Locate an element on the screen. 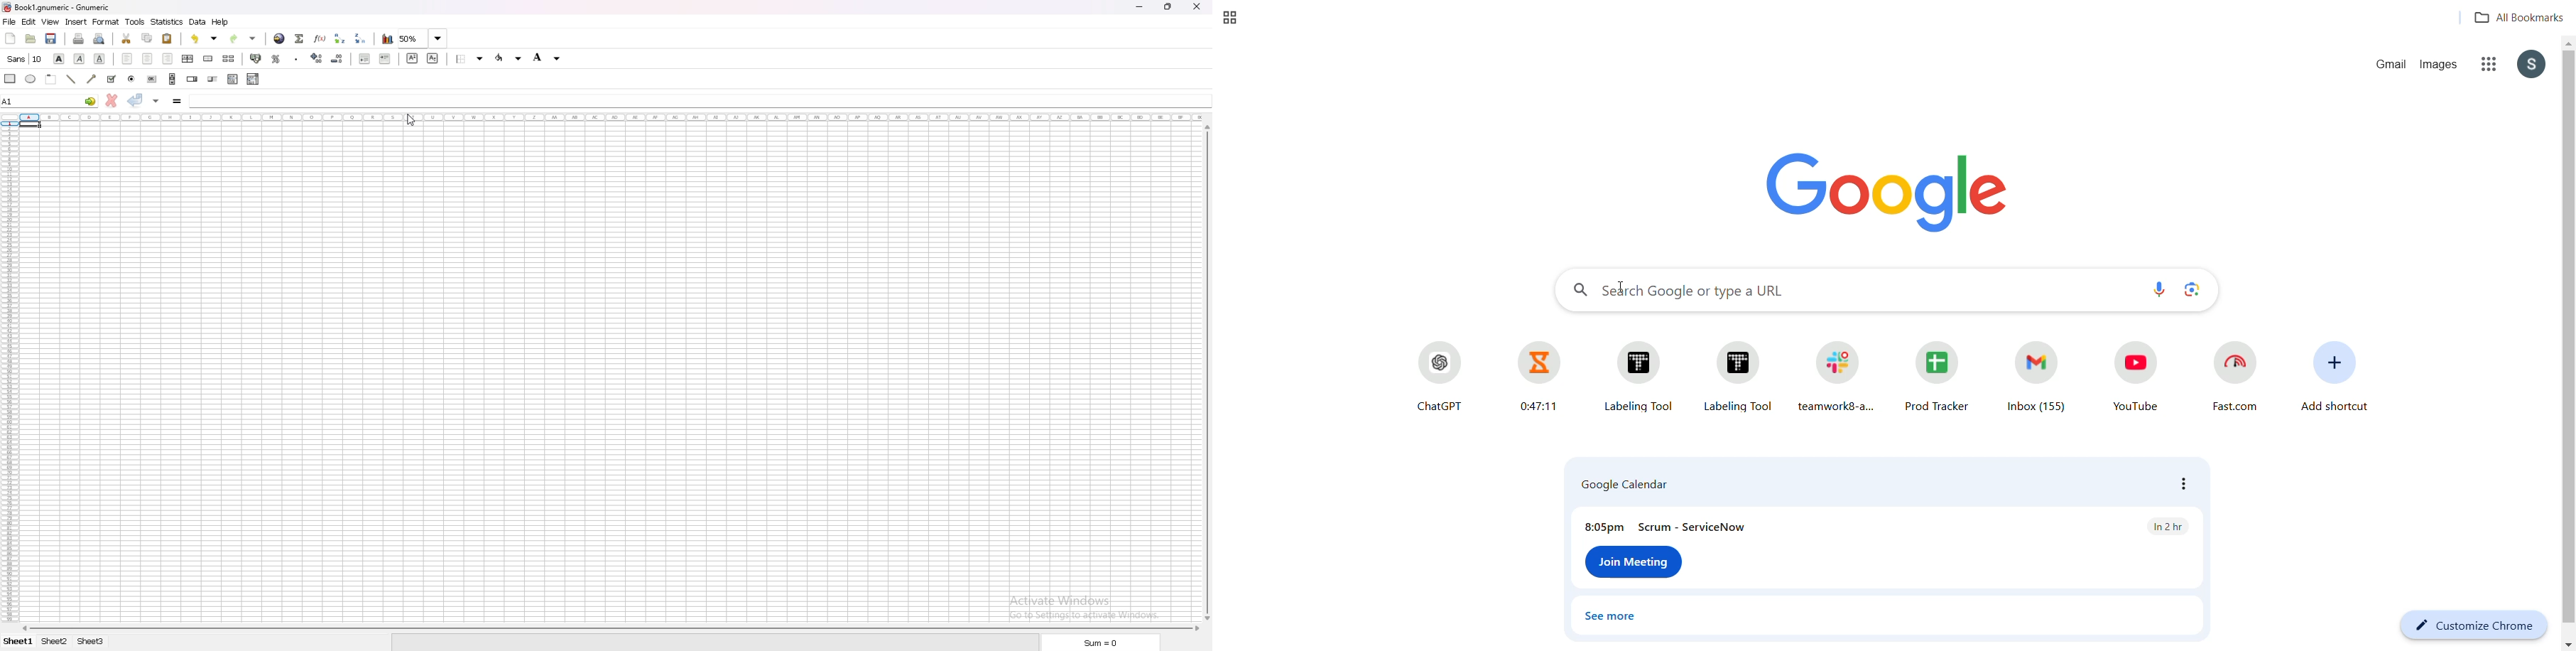  columns is located at coordinates (812, 118).